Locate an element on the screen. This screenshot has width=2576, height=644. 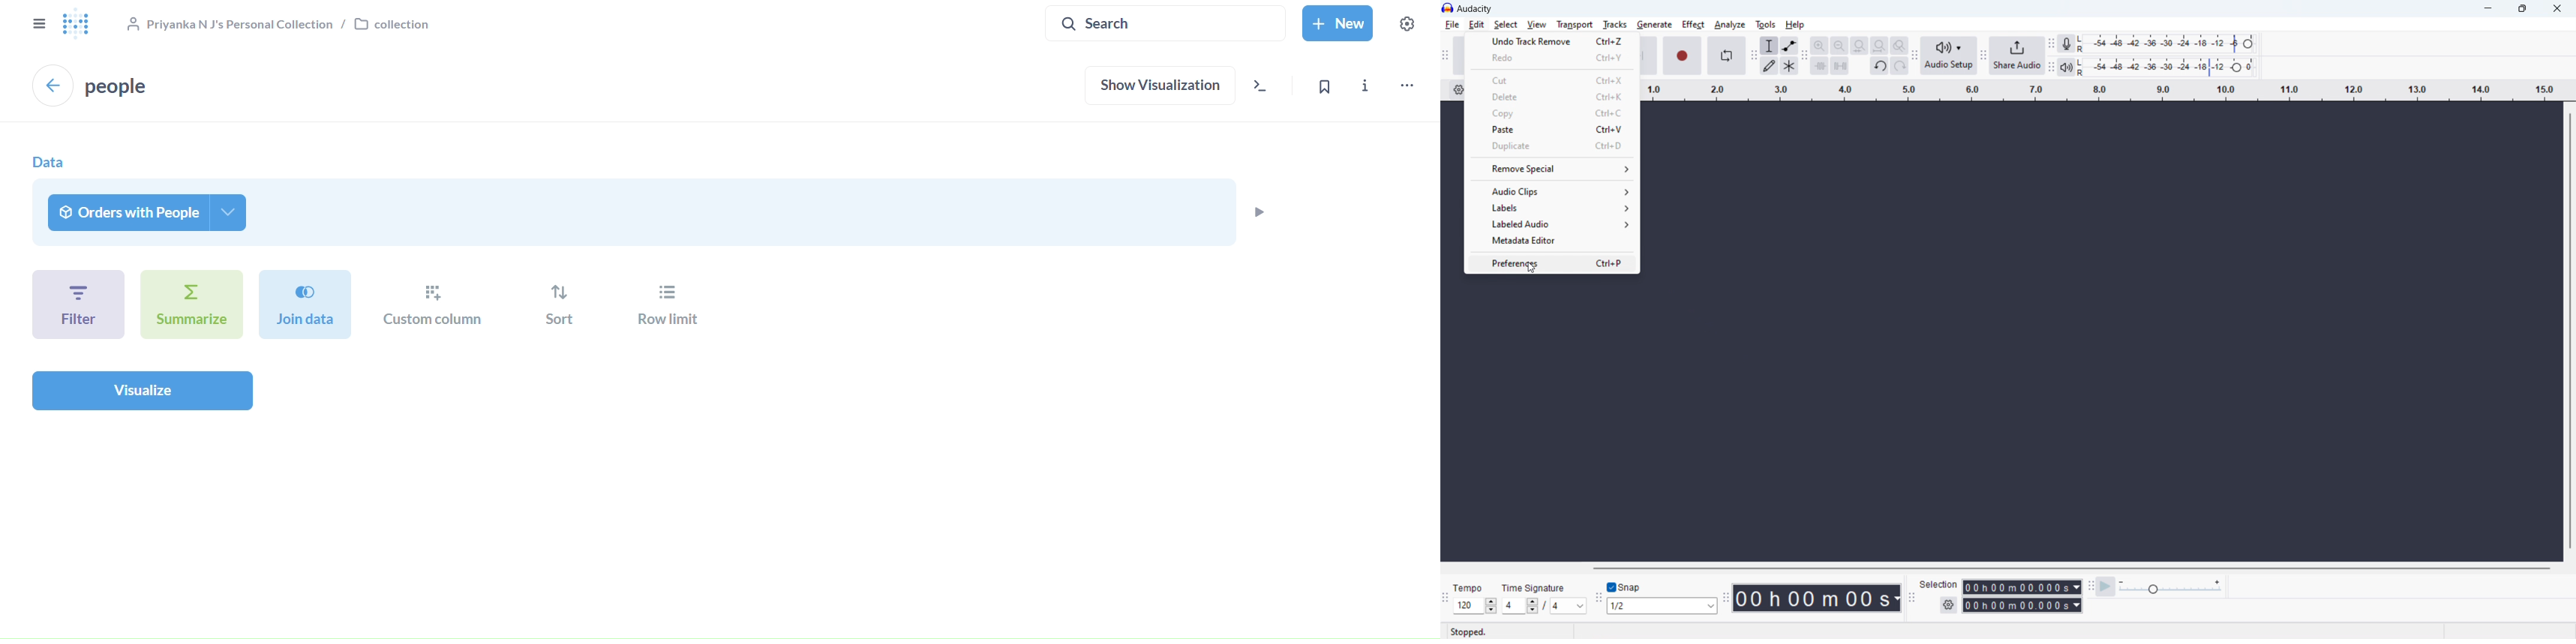
tracks is located at coordinates (1614, 24).